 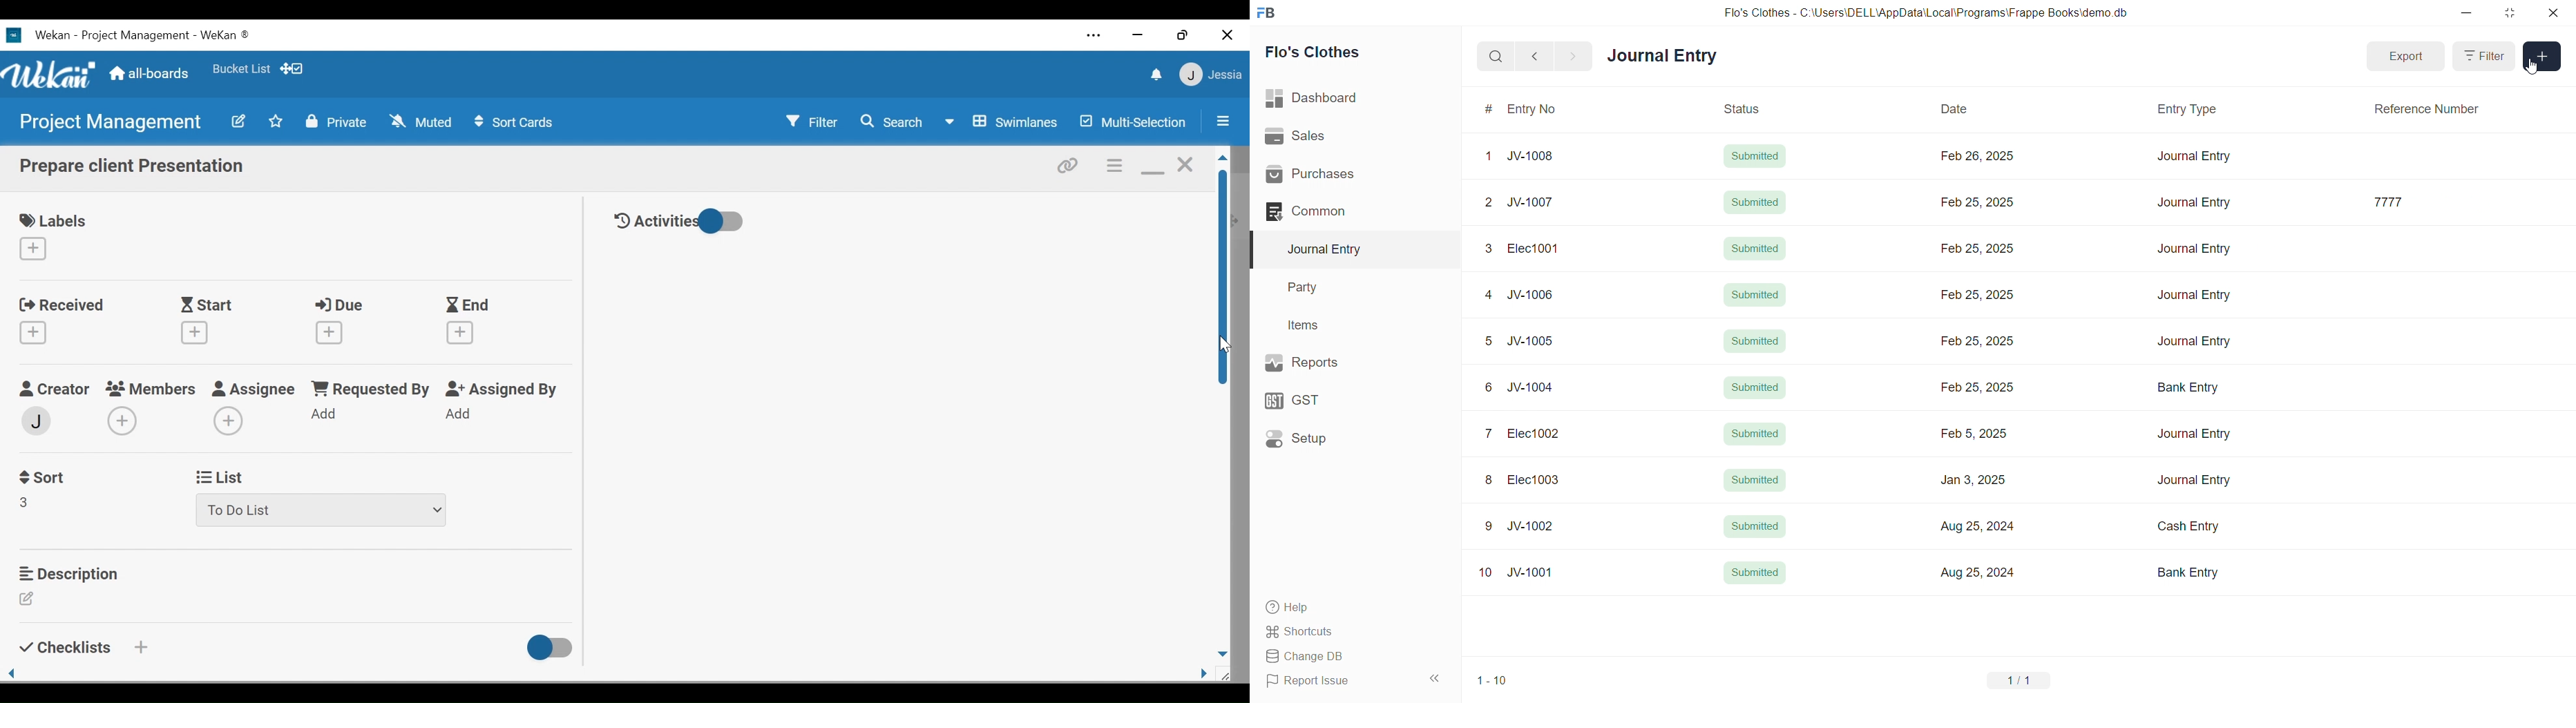 What do you see at coordinates (1981, 386) in the screenshot?
I see `Feb 25, 2025` at bounding box center [1981, 386].